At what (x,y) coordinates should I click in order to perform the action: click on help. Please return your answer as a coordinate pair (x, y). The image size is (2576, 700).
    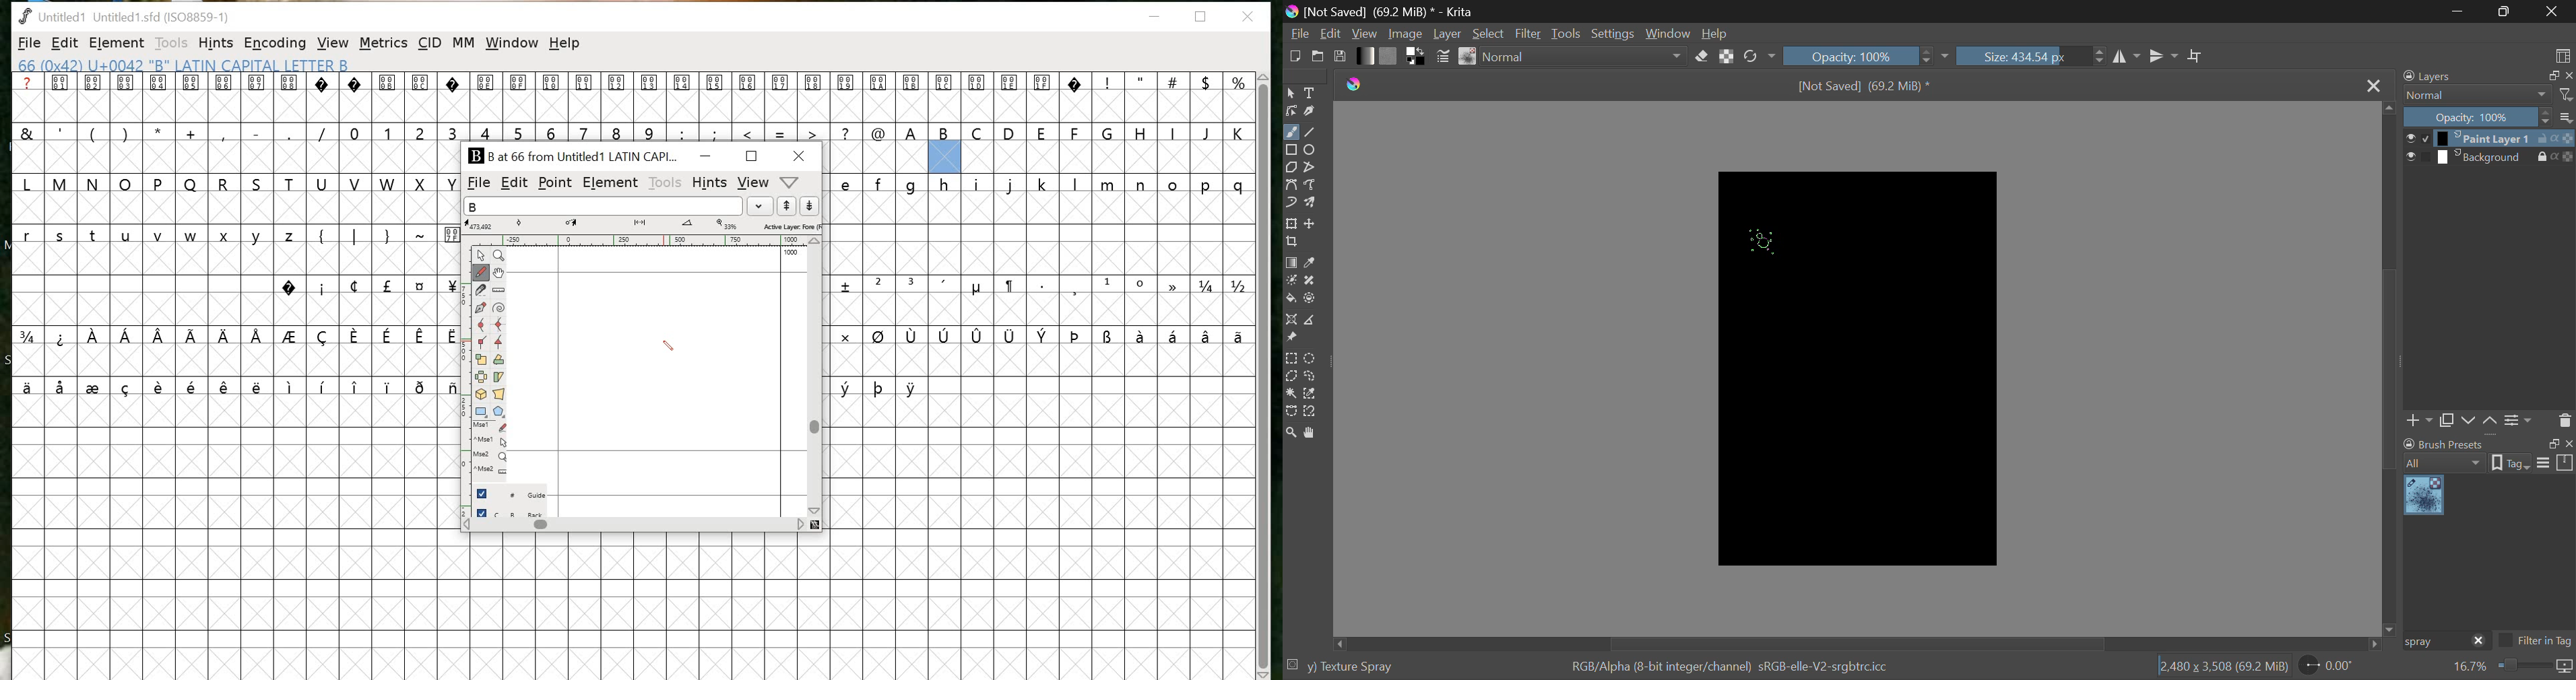
    Looking at the image, I should click on (566, 45).